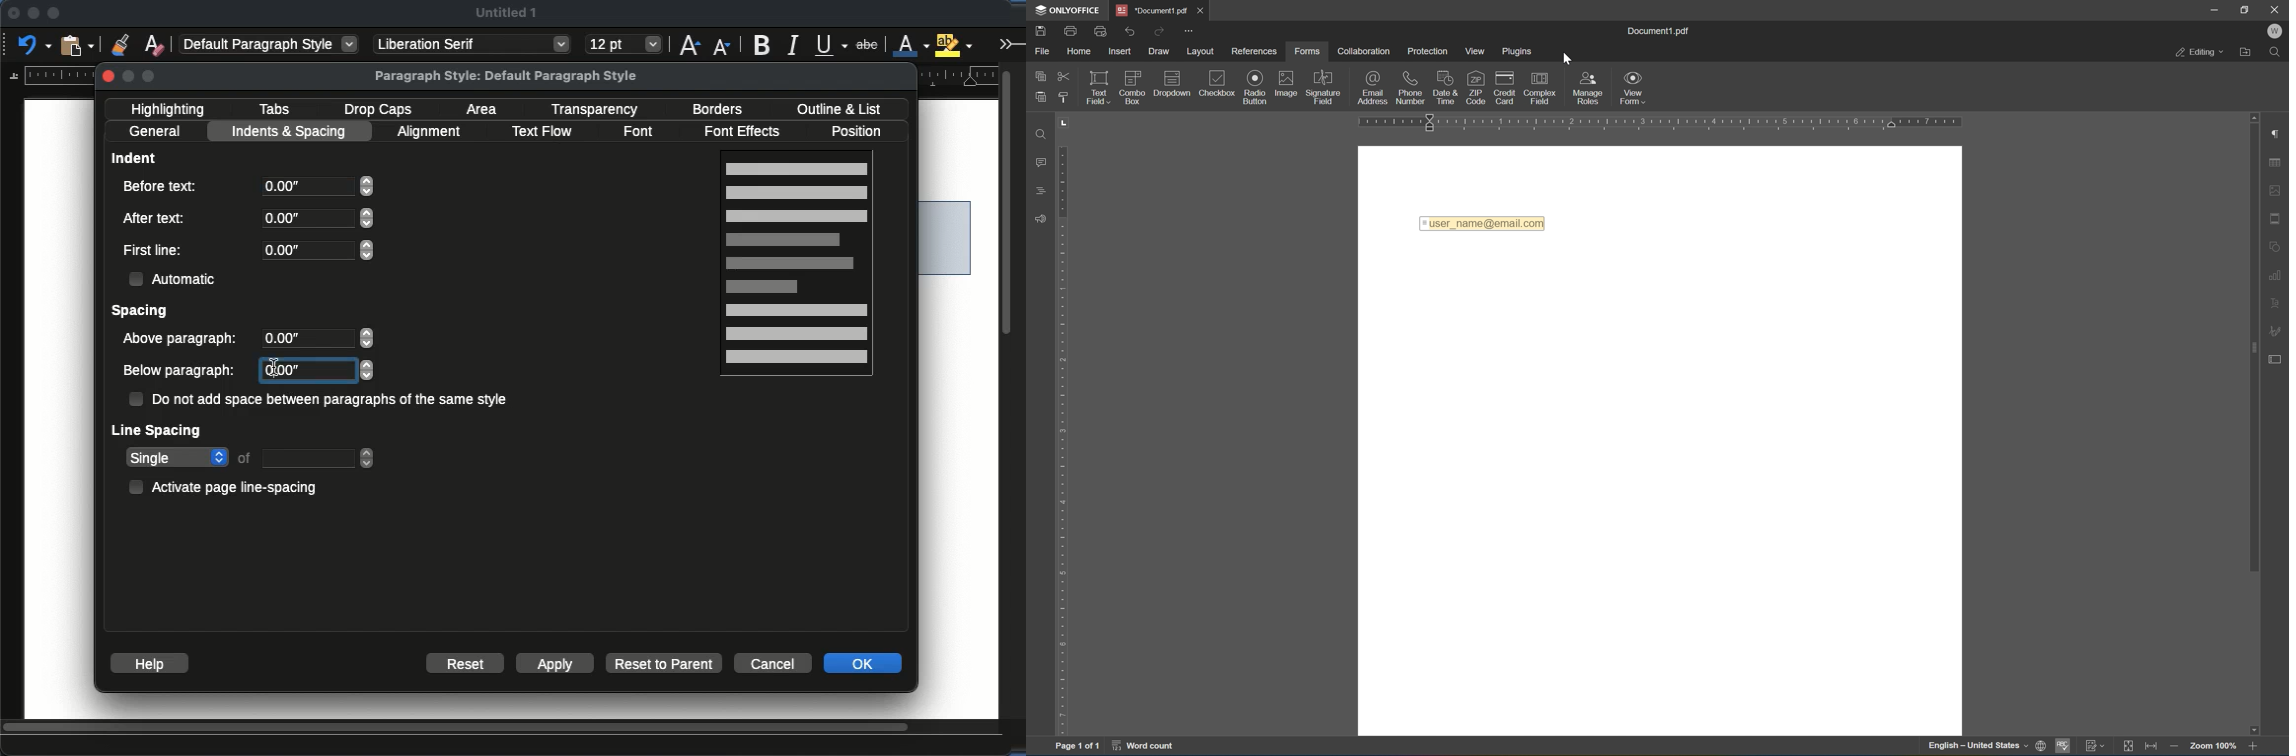 The width and height of the screenshot is (2296, 756). Describe the element at coordinates (319, 400) in the screenshot. I see `do no add space paragraphs of the same style` at that location.